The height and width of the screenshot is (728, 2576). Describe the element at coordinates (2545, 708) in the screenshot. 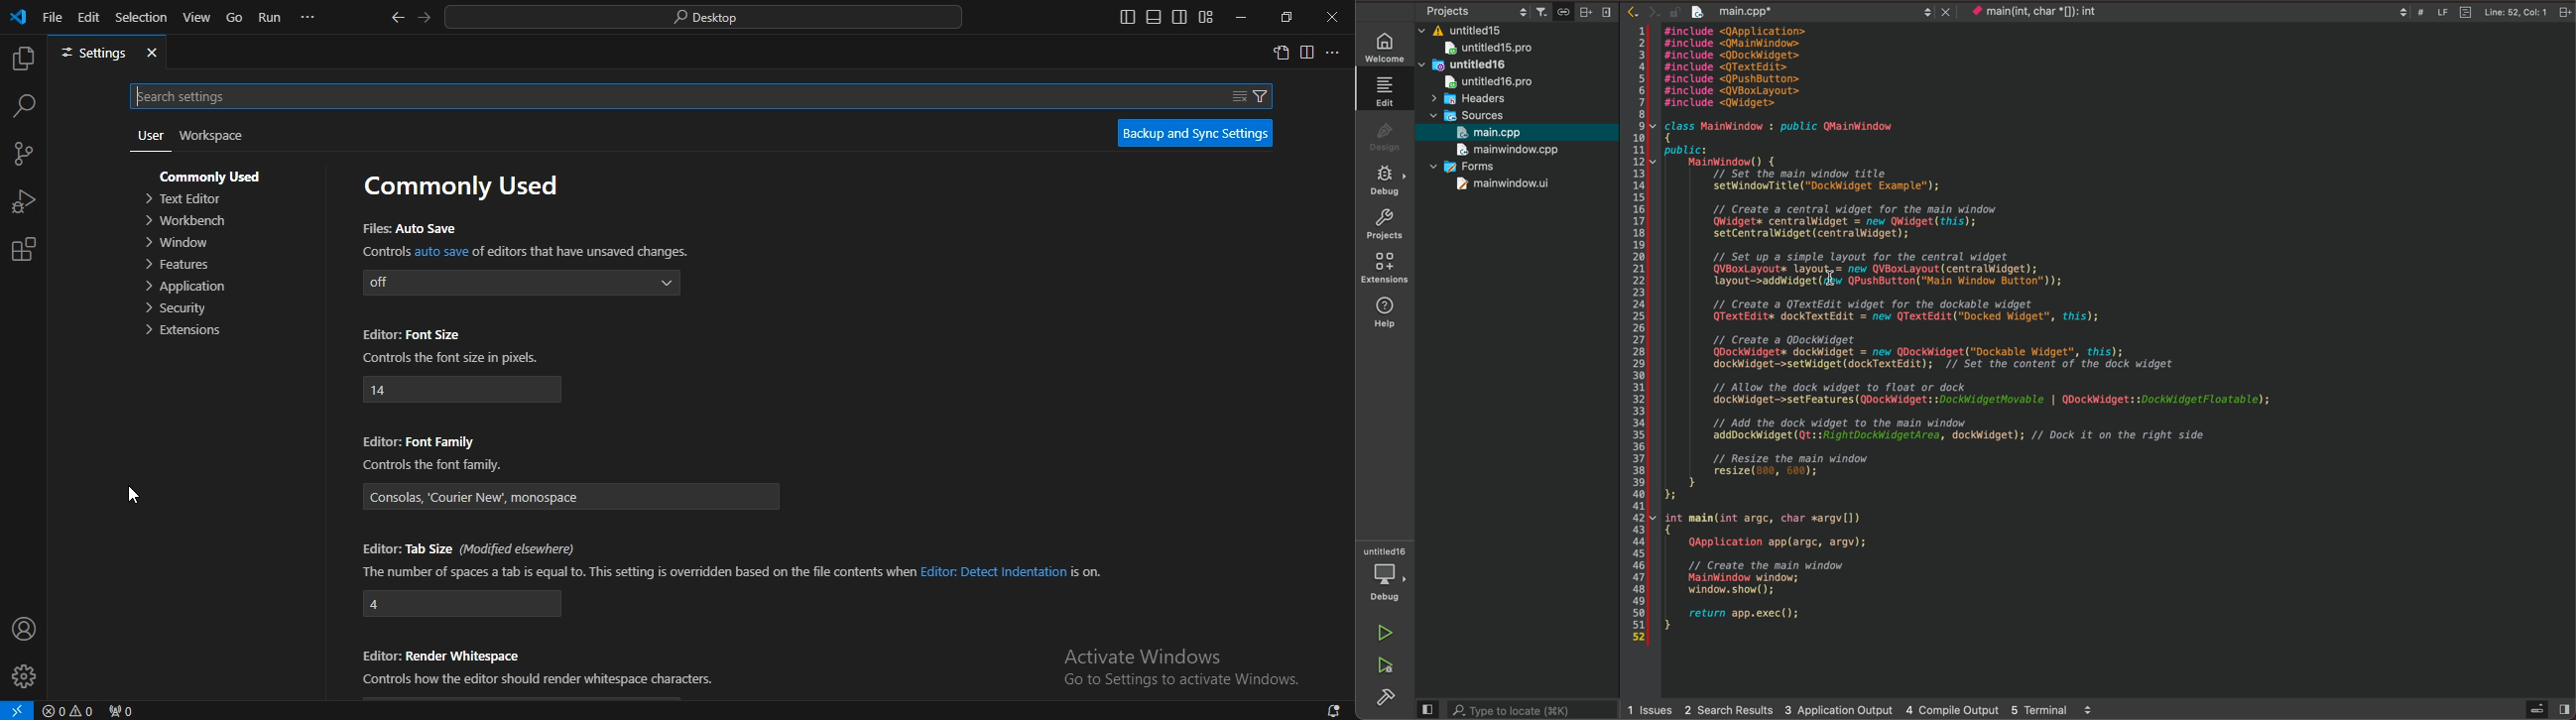

I see `sidebar open` at that location.